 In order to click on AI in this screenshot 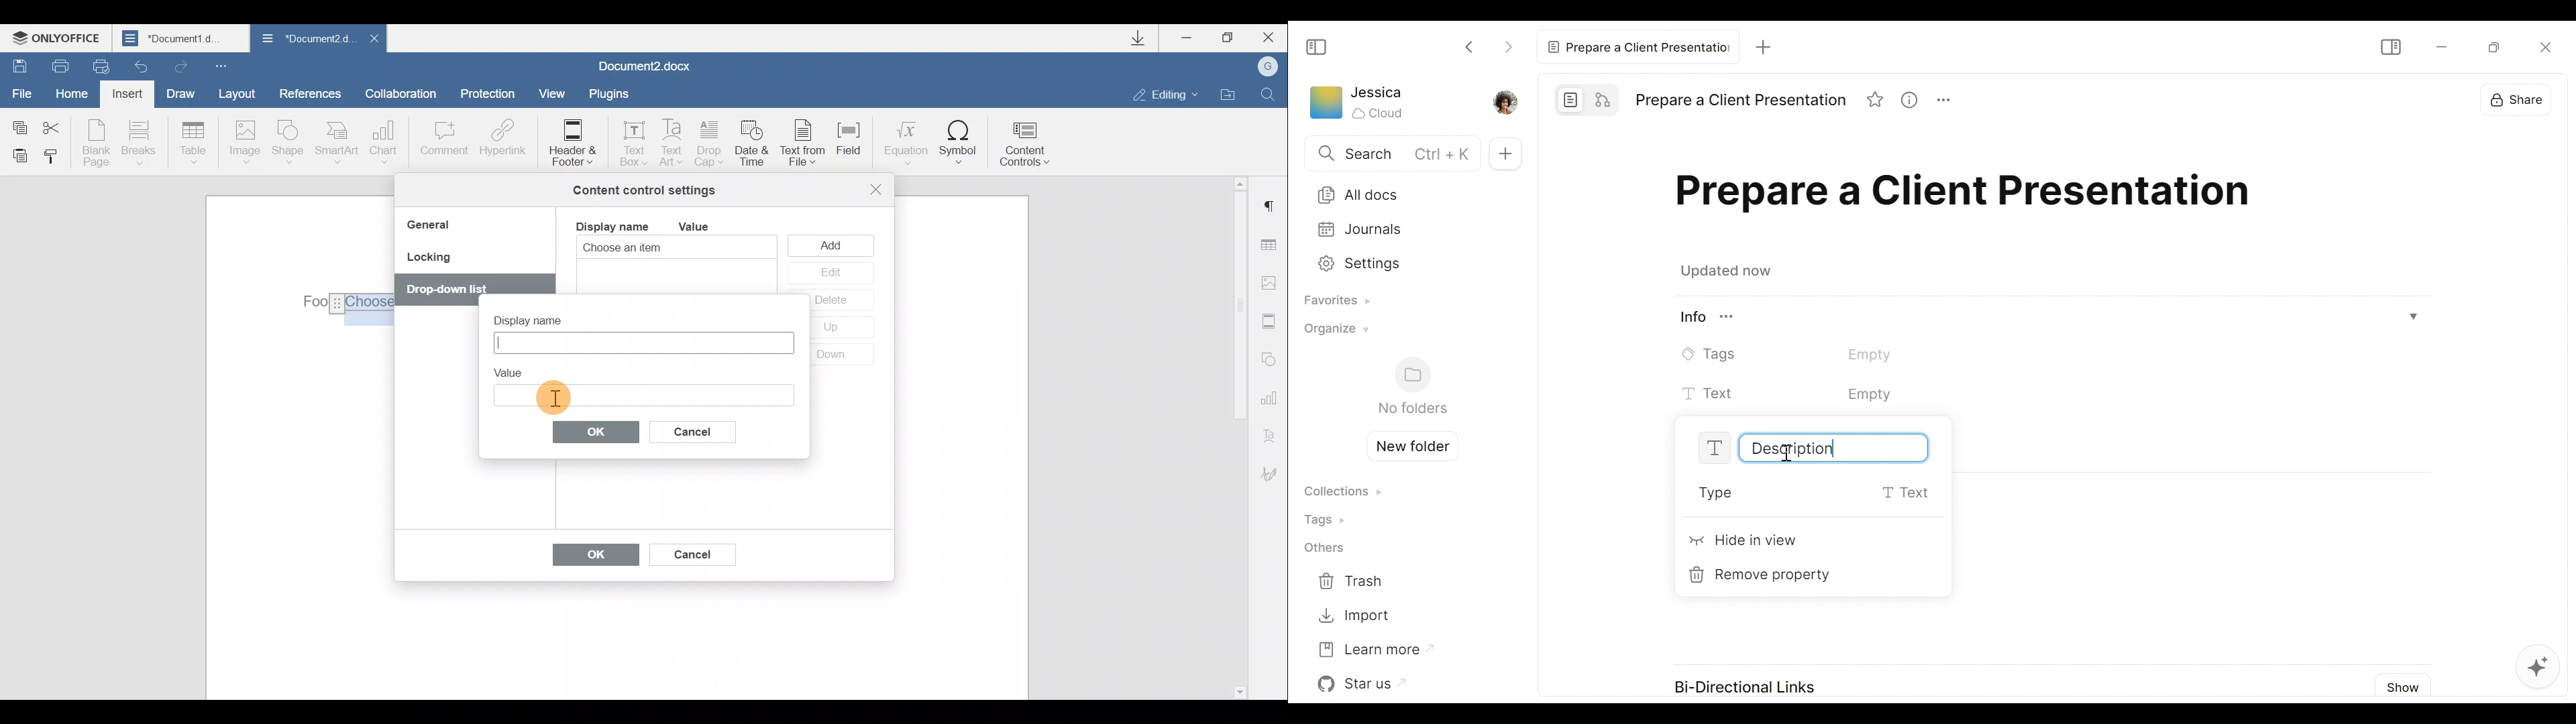, I will do `click(2540, 667)`.